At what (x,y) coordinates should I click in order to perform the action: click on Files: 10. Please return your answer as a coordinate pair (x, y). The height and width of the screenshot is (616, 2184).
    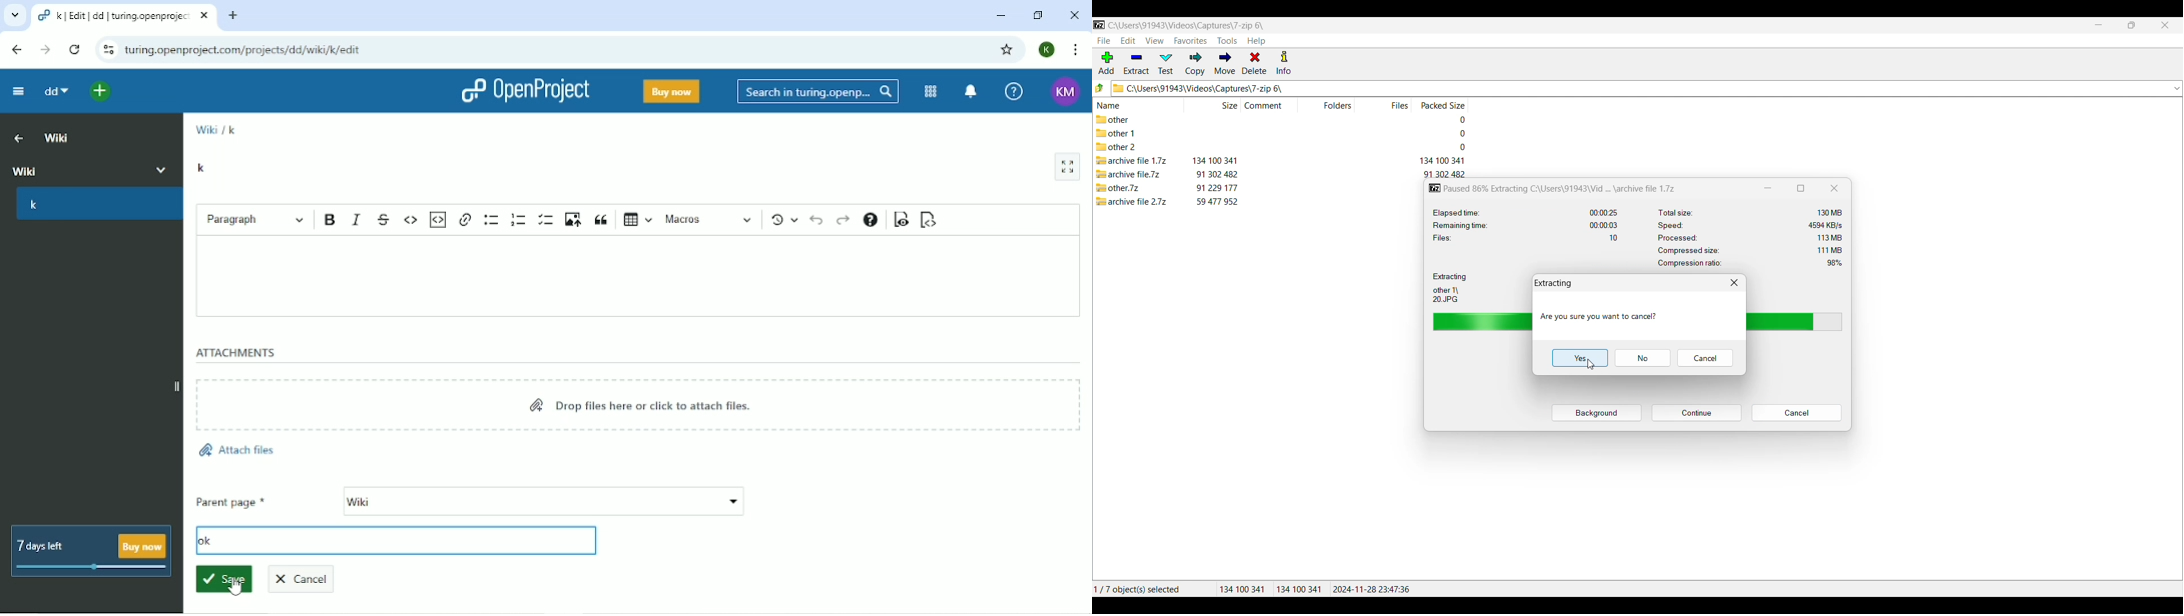
    Looking at the image, I should click on (1526, 238).